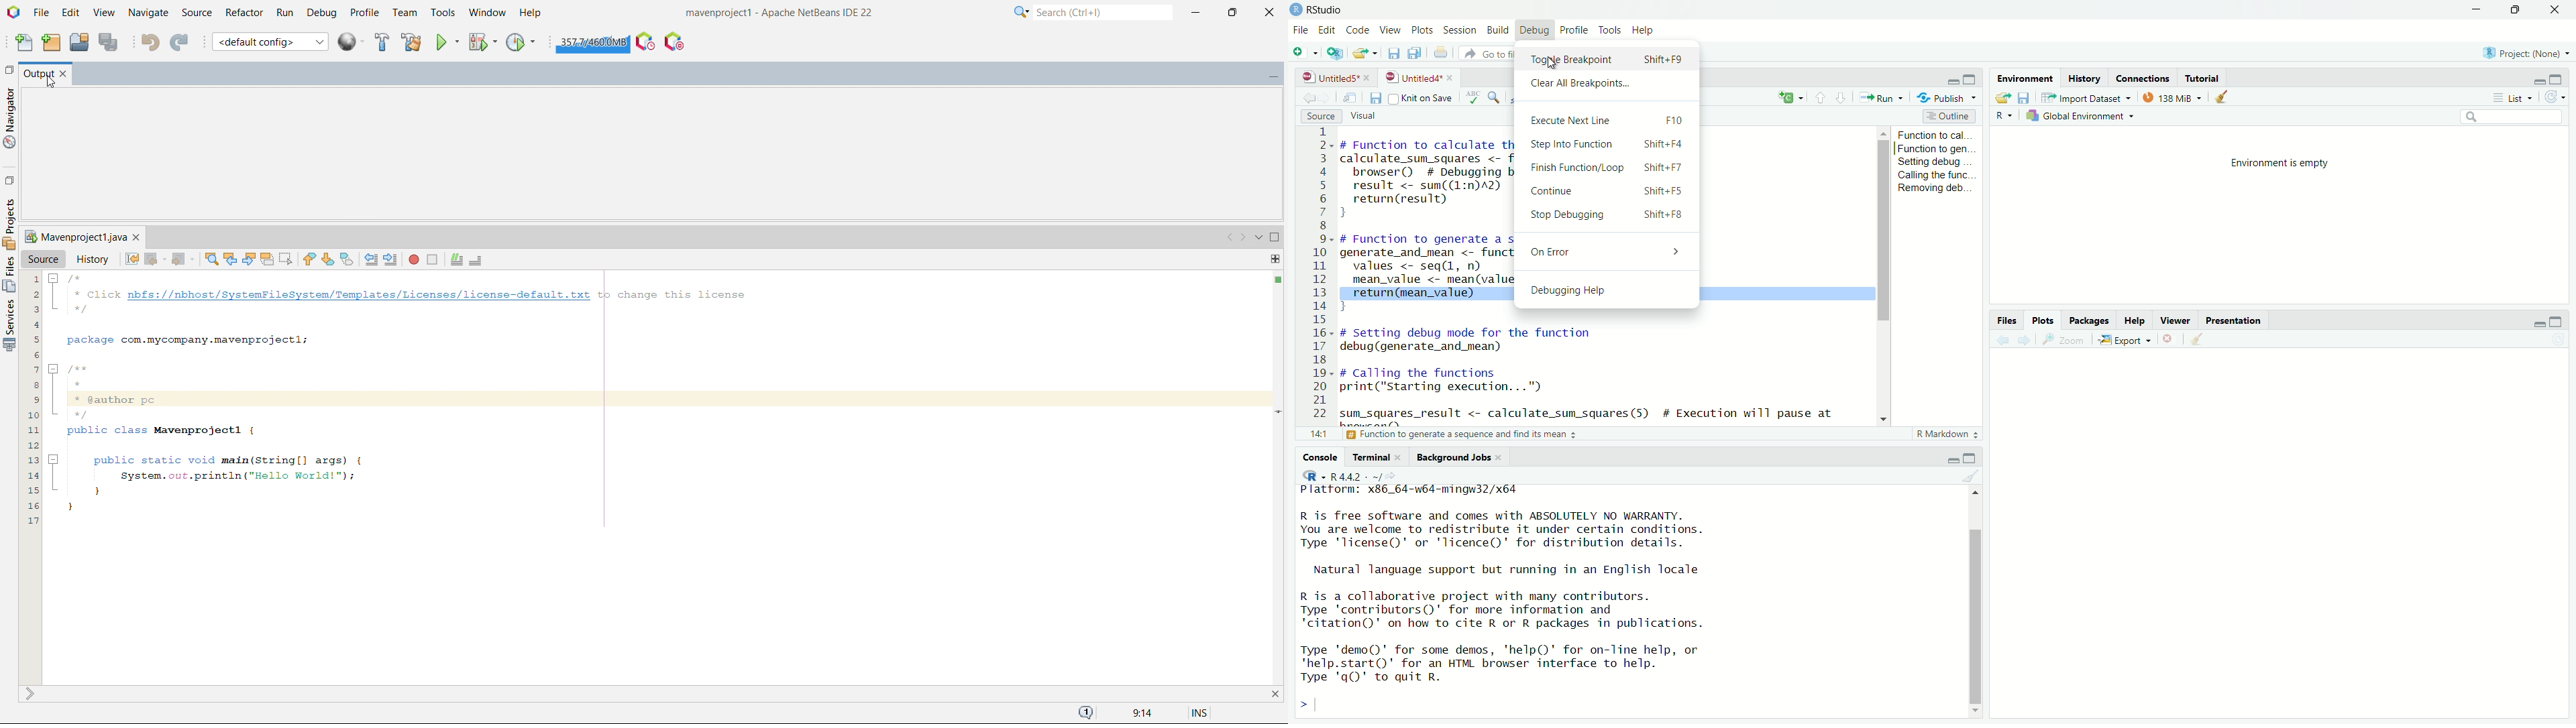 Image resolution: width=2576 pixels, height=728 pixels. Describe the element at coordinates (2003, 97) in the screenshot. I see `load workspace` at that location.